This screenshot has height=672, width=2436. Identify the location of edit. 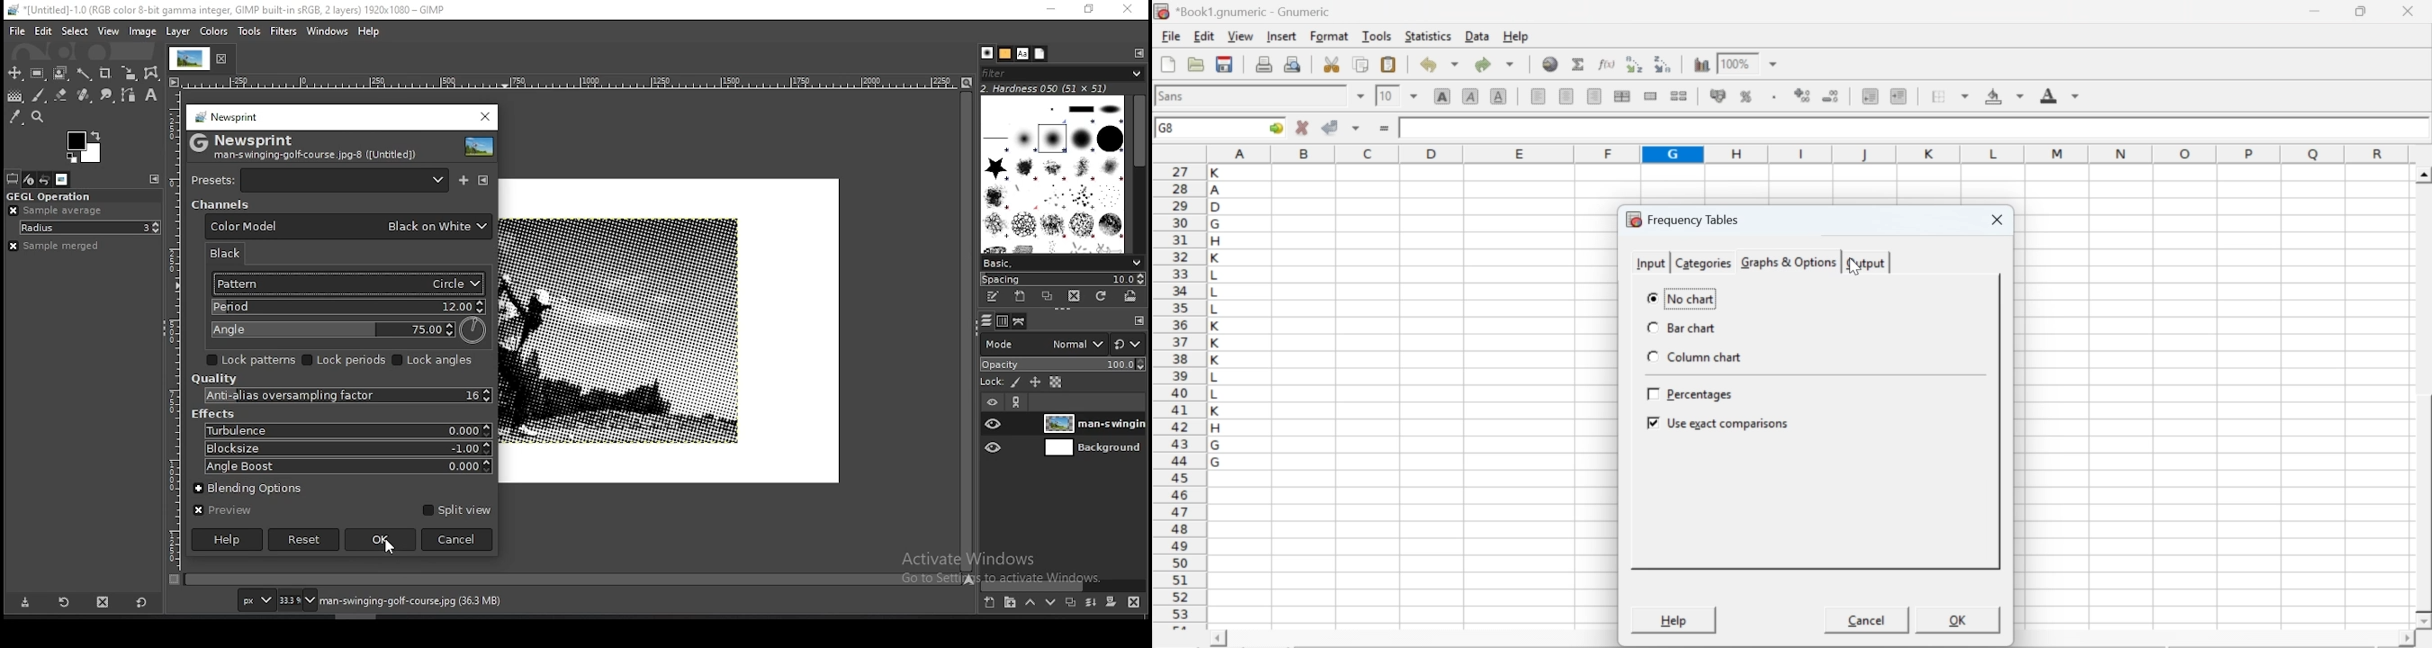
(1204, 36).